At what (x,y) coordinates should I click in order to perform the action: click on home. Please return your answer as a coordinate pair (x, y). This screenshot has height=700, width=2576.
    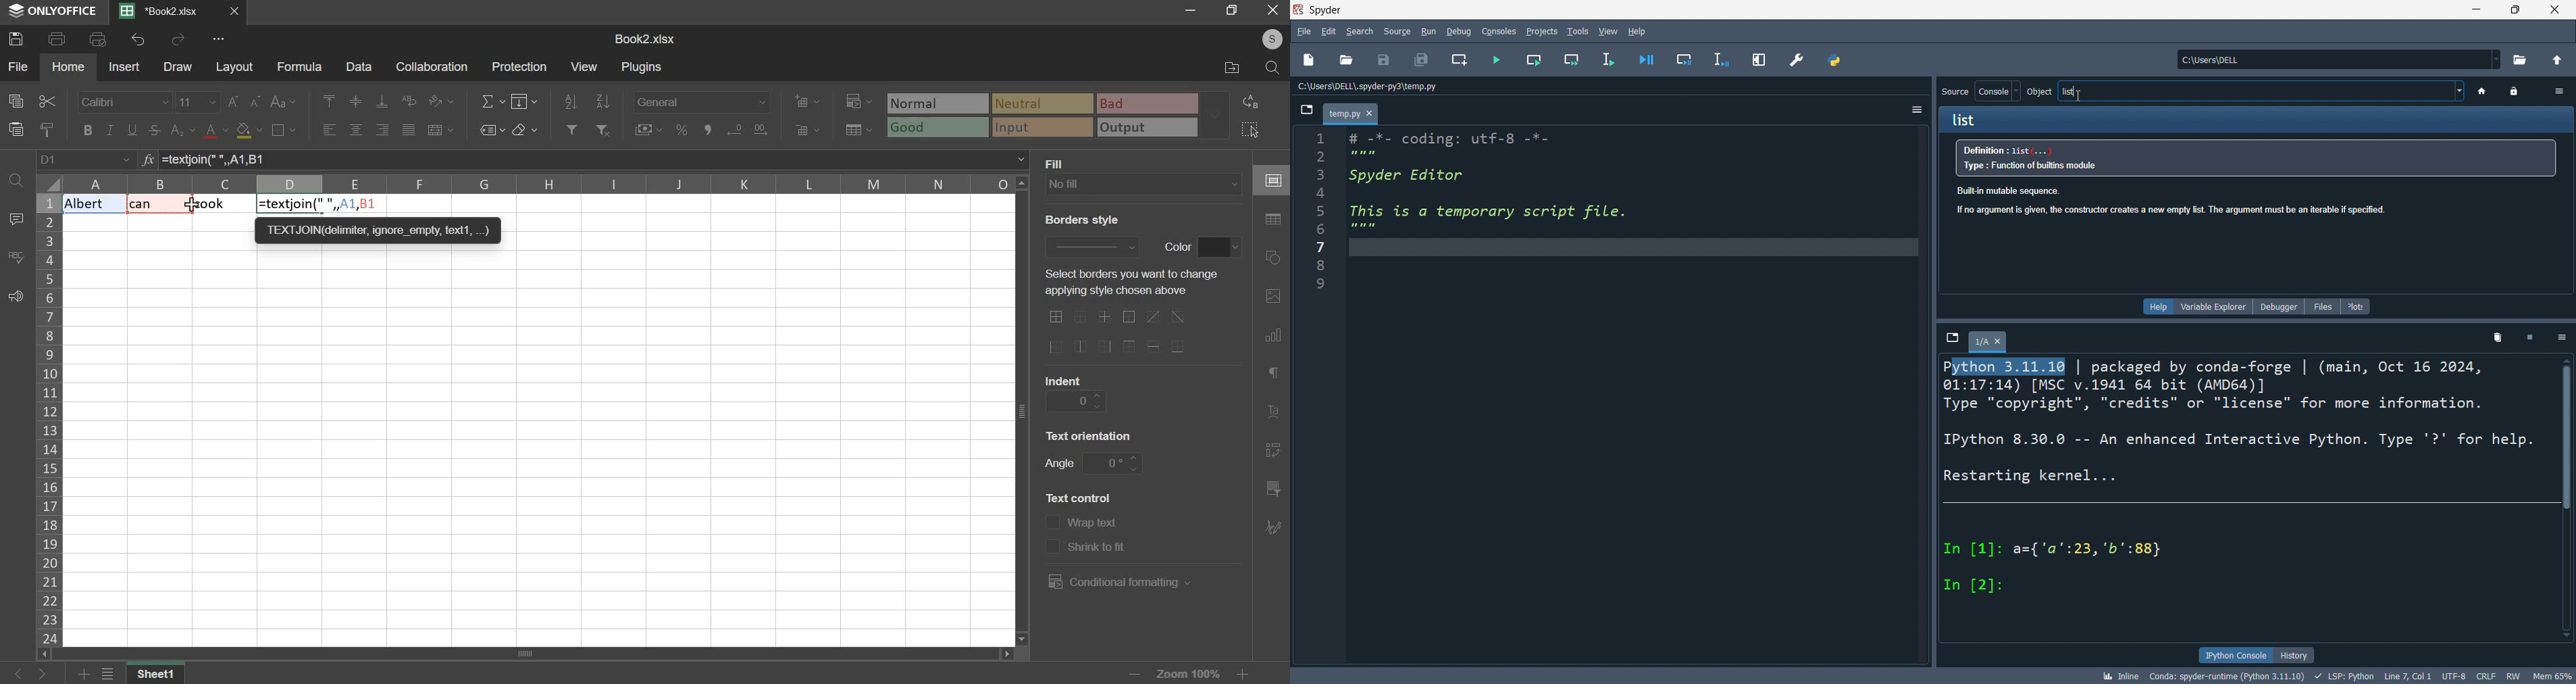
    Looking at the image, I should click on (2483, 92).